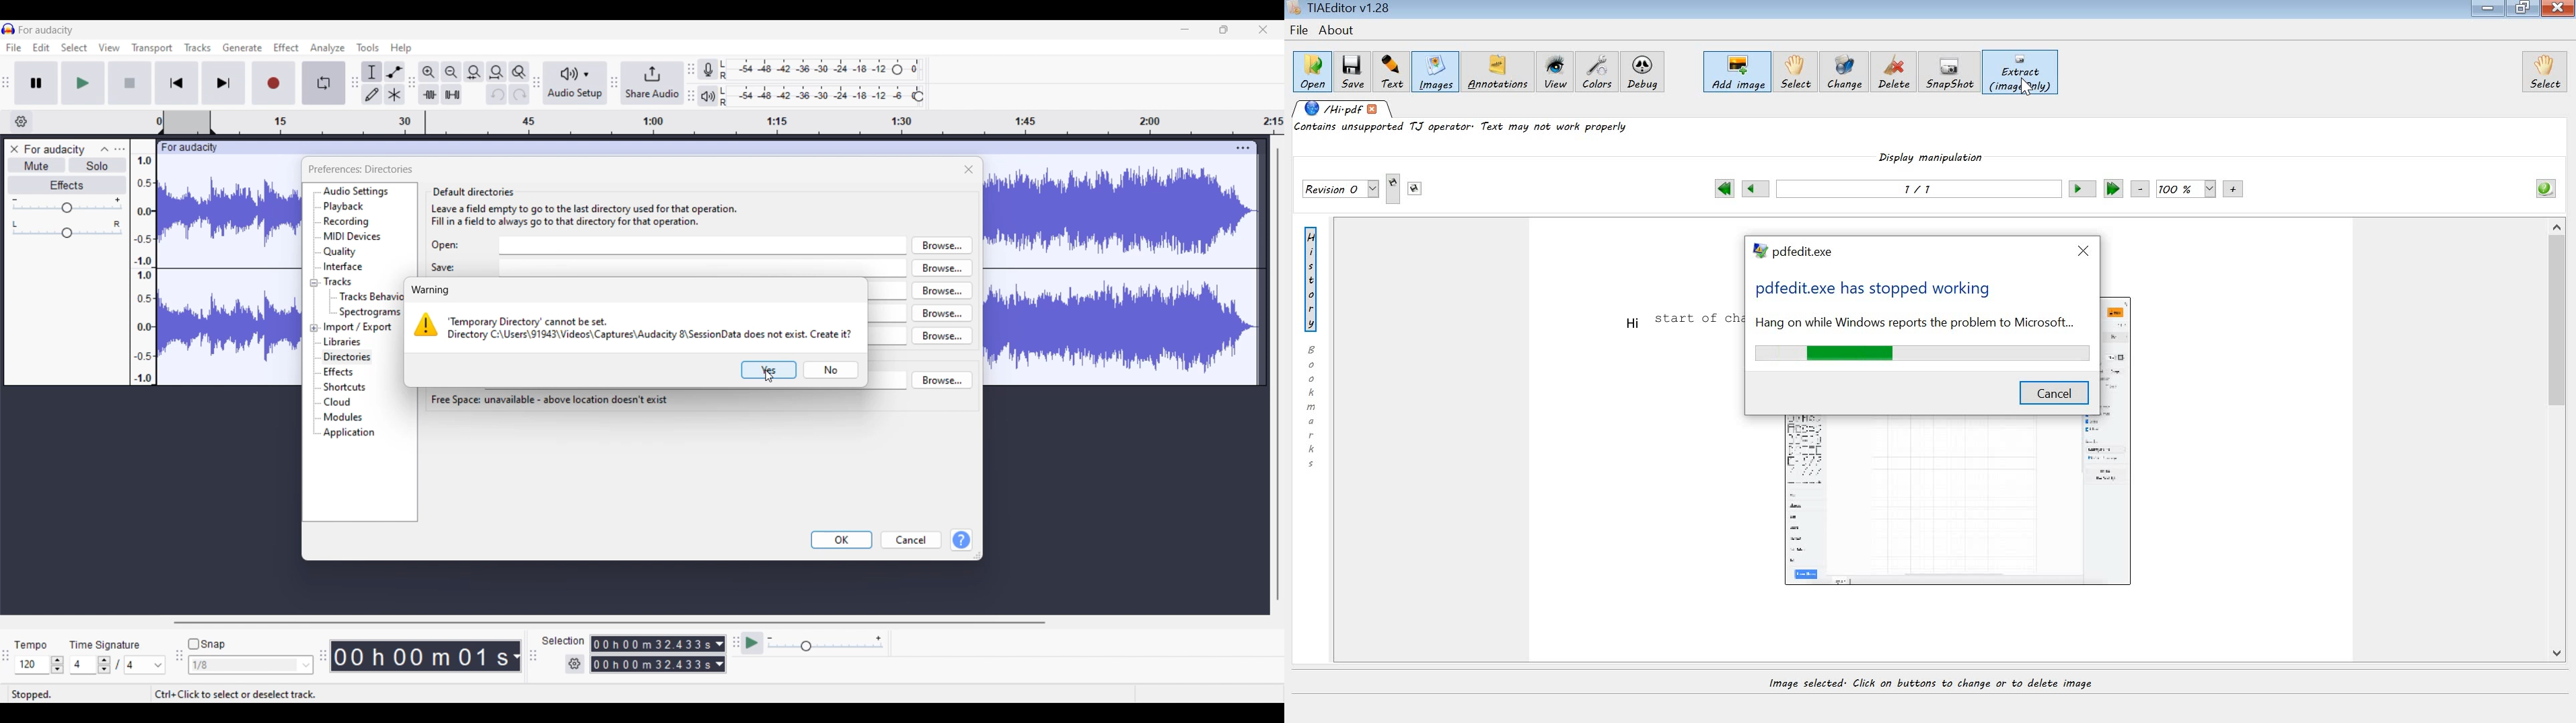  Describe the element at coordinates (1264, 29) in the screenshot. I see `Close interface` at that location.